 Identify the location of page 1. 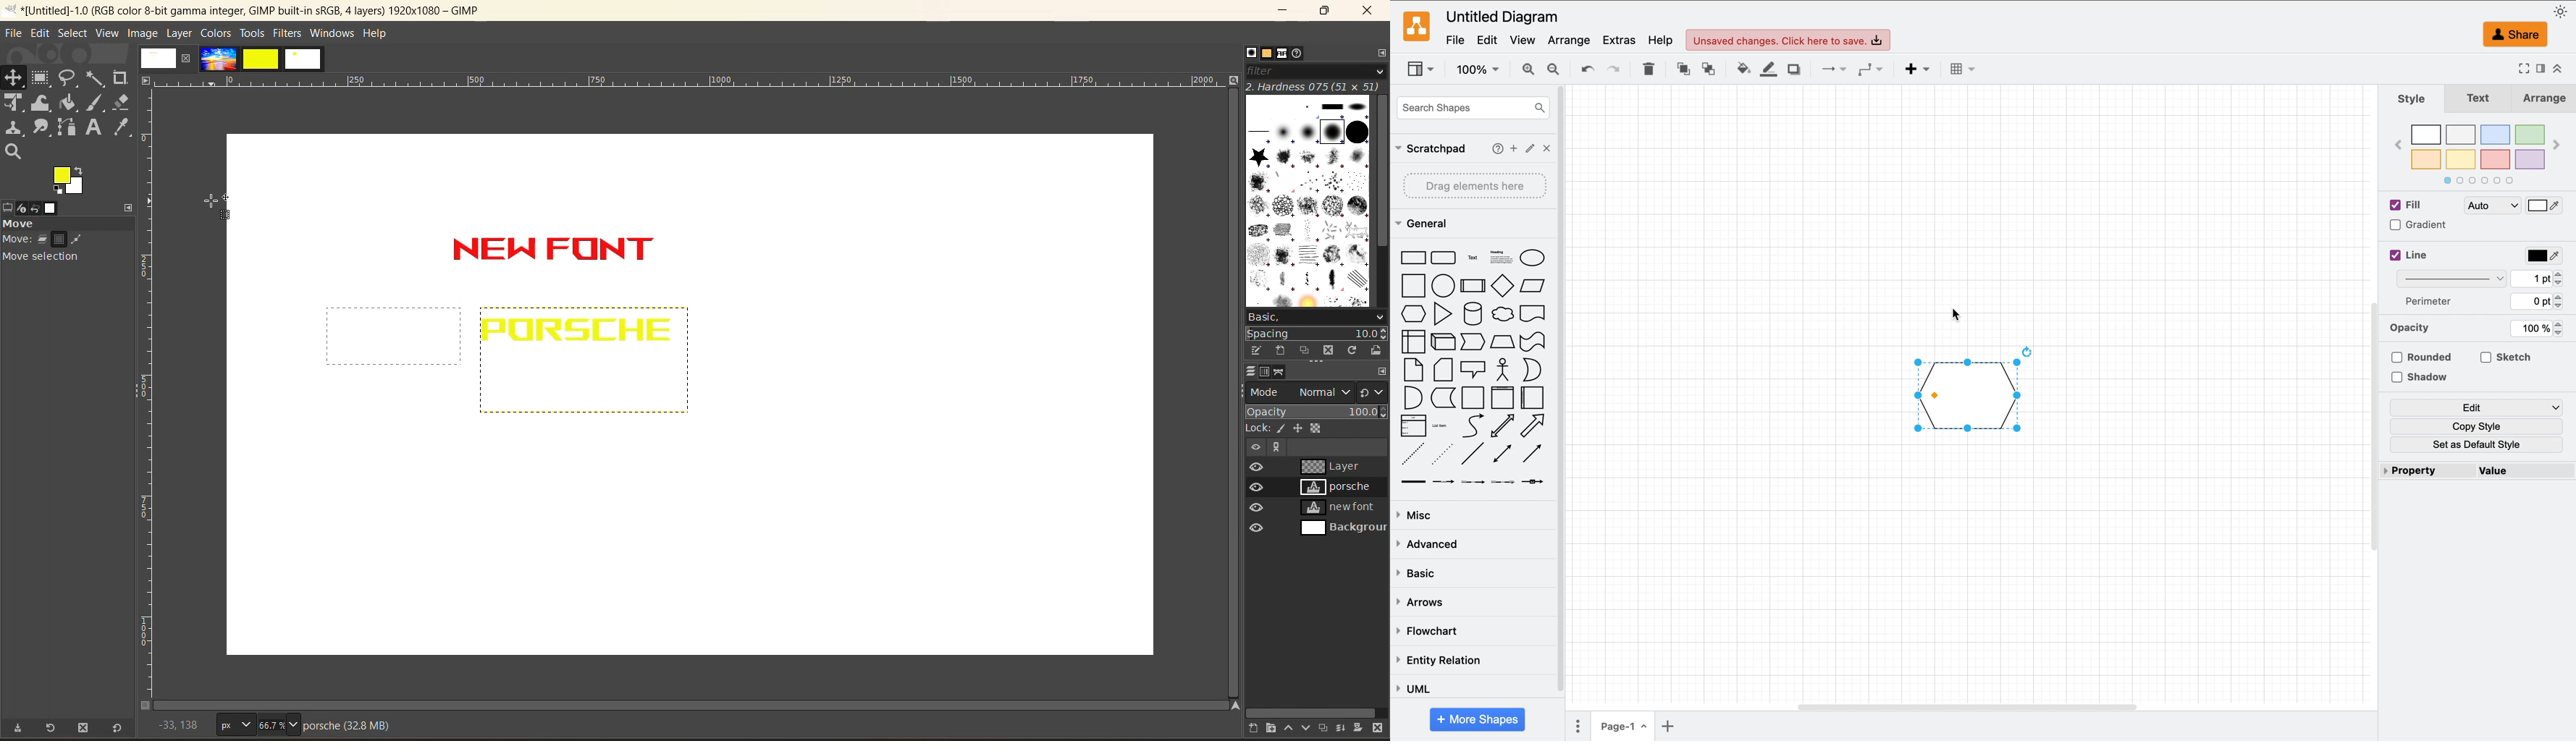
(1622, 727).